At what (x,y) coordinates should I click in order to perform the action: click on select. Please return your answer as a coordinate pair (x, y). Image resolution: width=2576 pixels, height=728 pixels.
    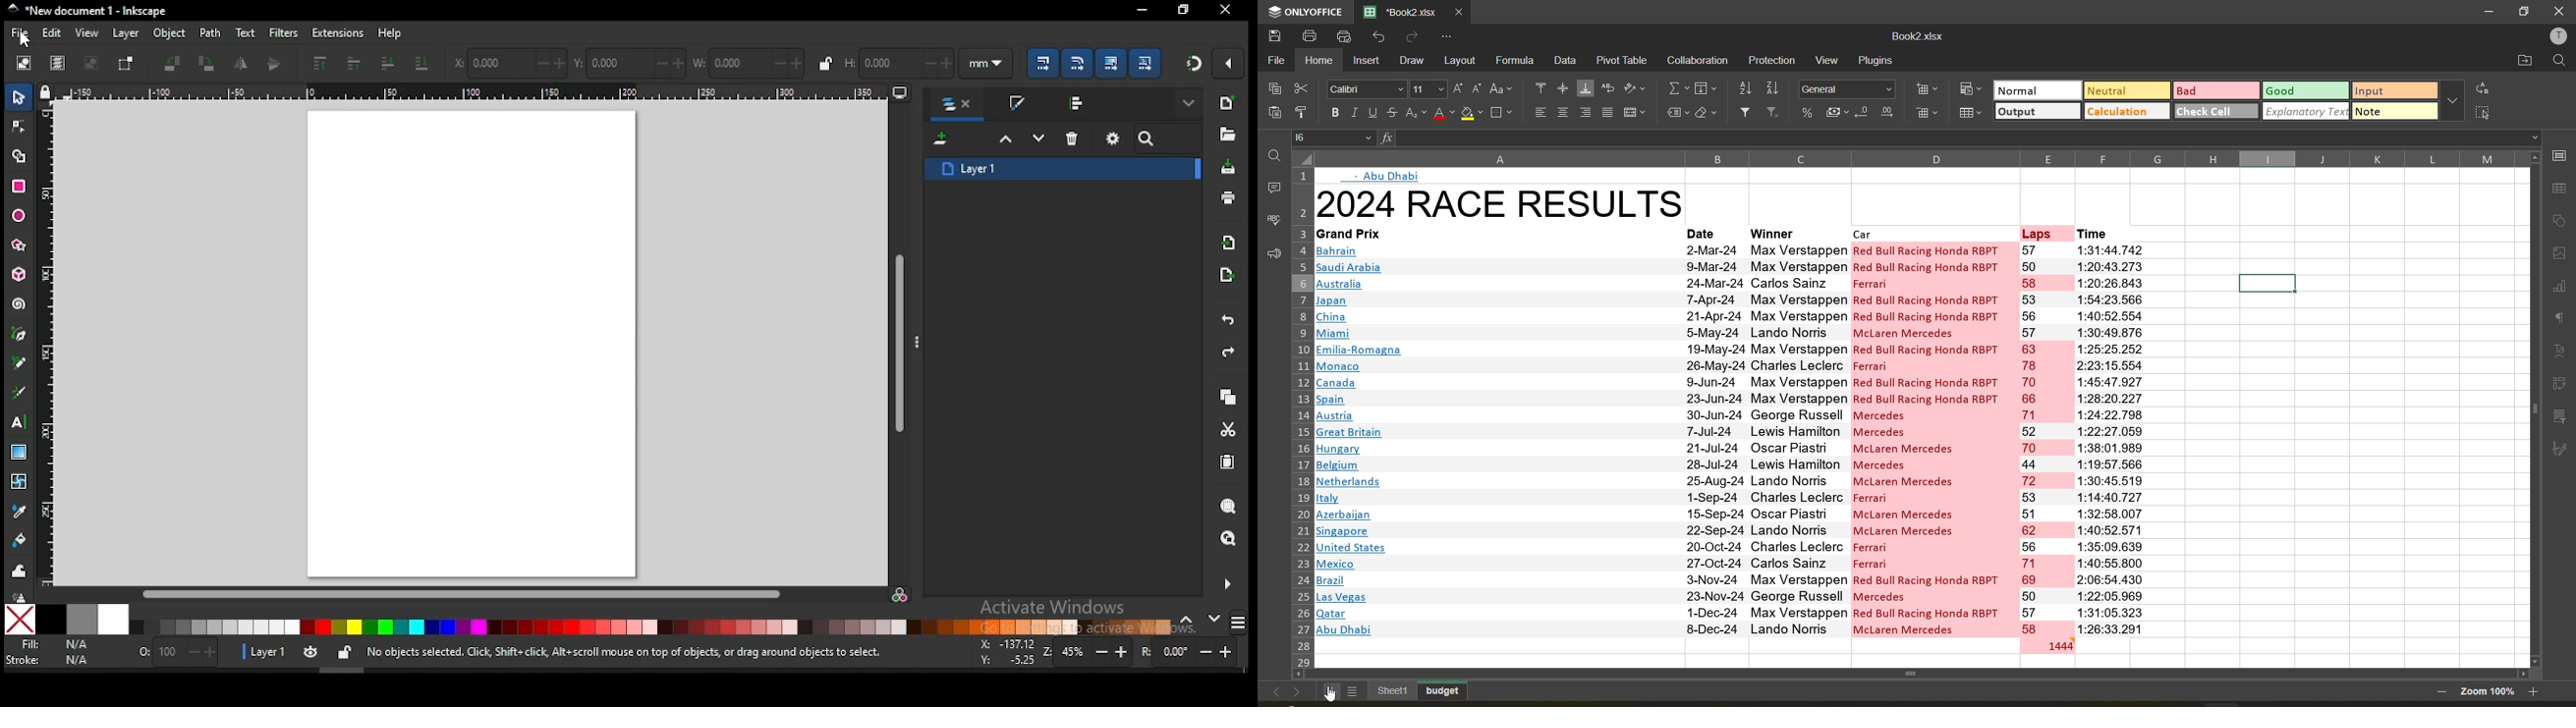
    Looking at the image, I should click on (21, 96).